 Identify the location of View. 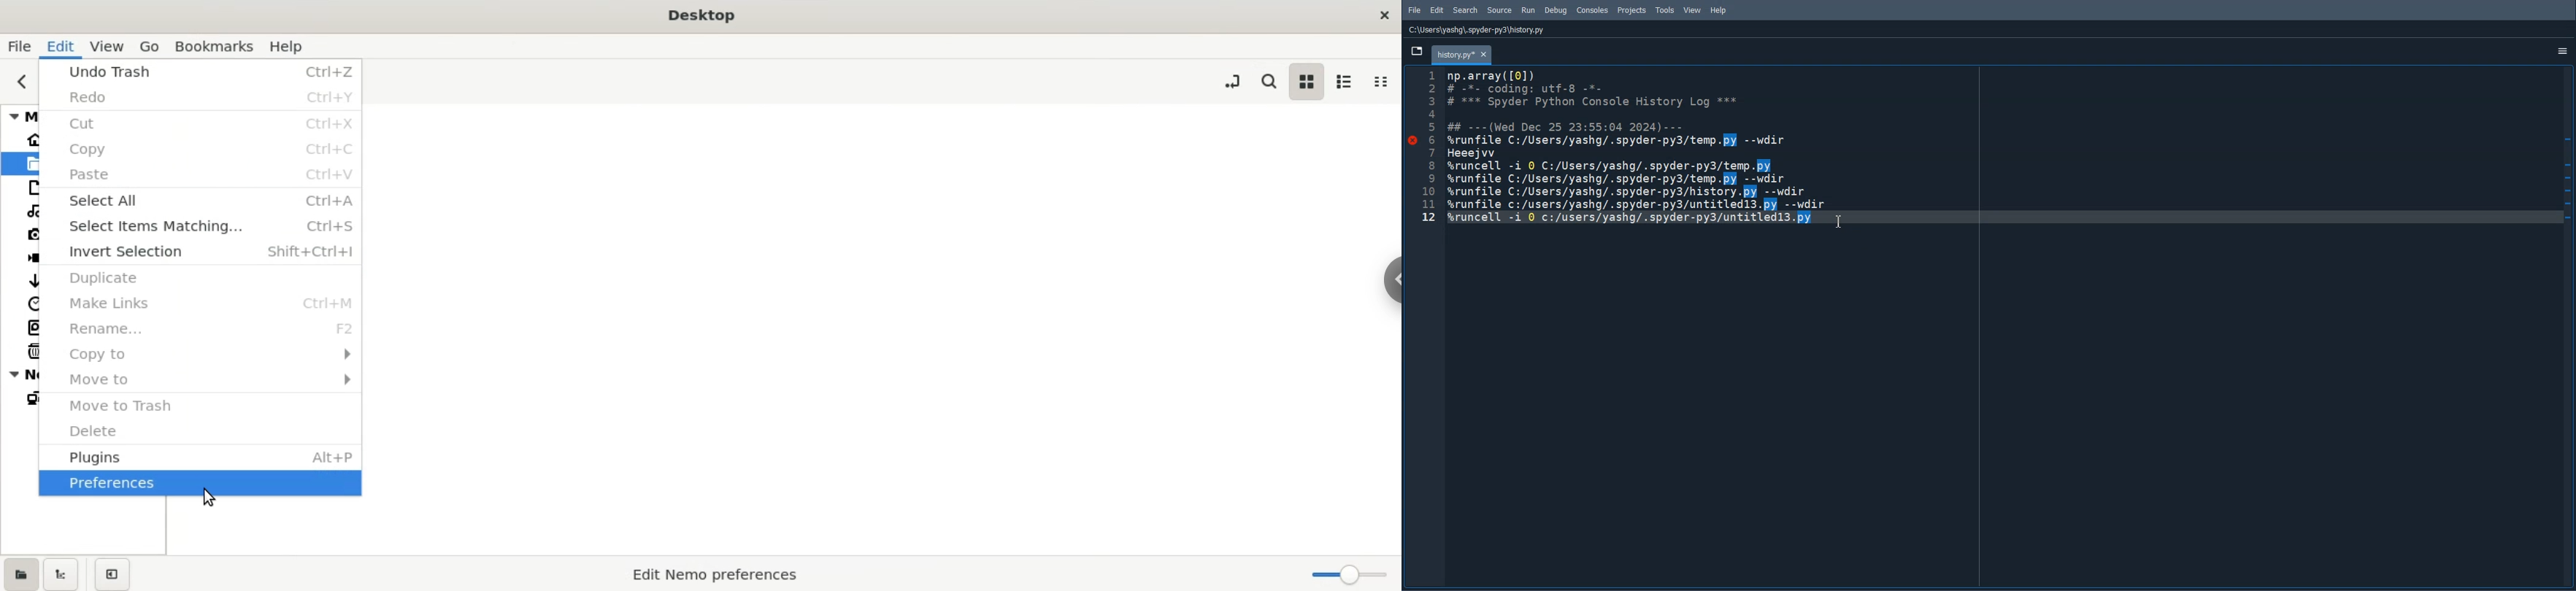
(1693, 10).